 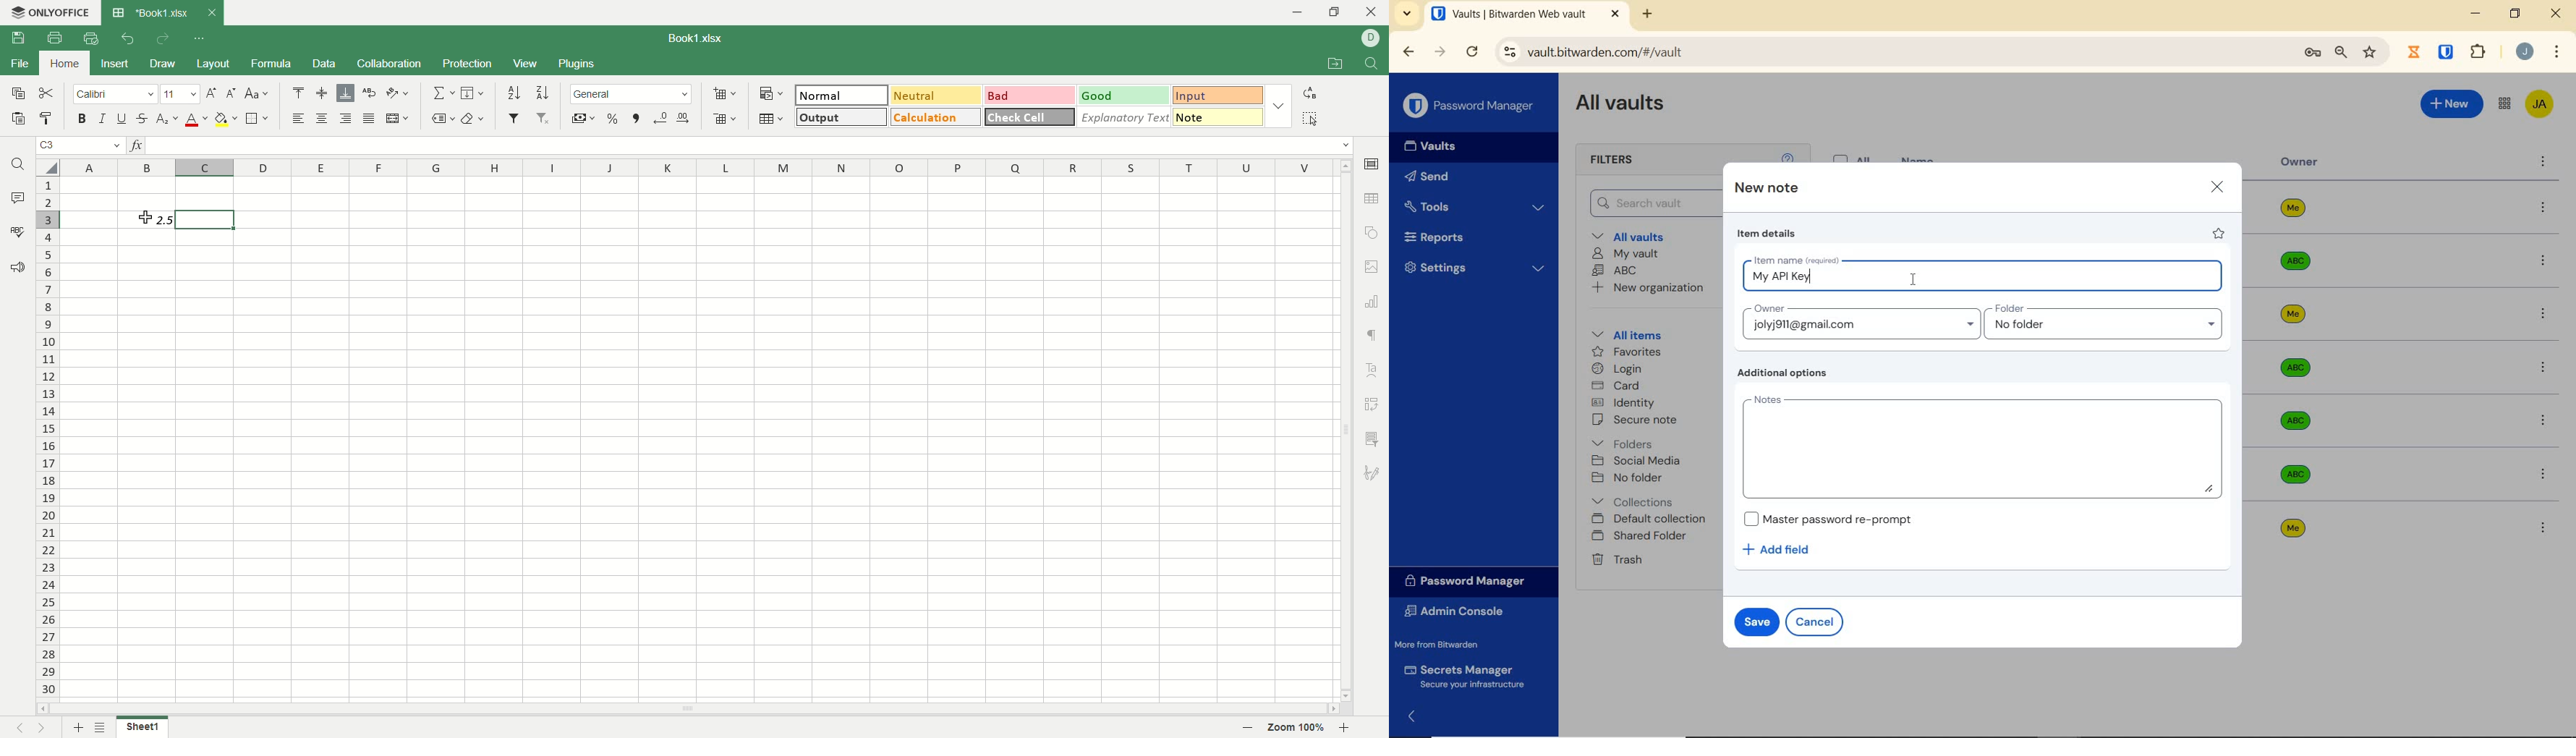 I want to click on New organization, so click(x=1653, y=290).